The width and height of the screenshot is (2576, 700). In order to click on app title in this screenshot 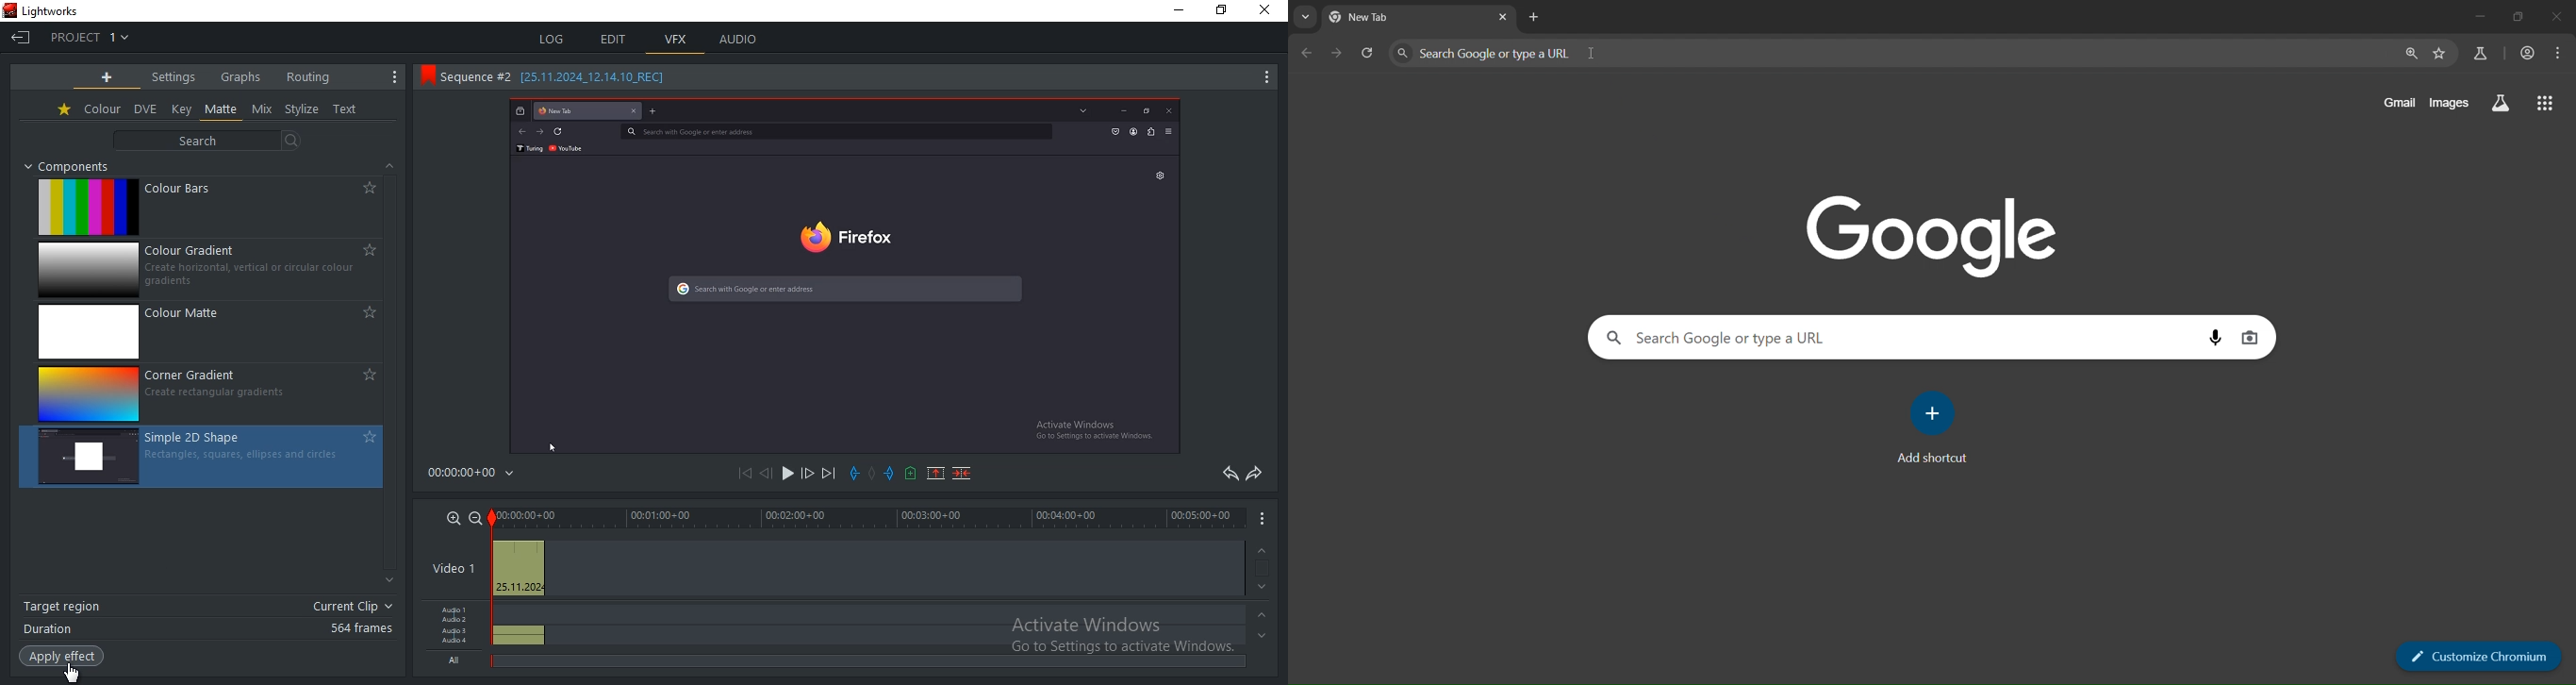, I will do `click(48, 11)`.